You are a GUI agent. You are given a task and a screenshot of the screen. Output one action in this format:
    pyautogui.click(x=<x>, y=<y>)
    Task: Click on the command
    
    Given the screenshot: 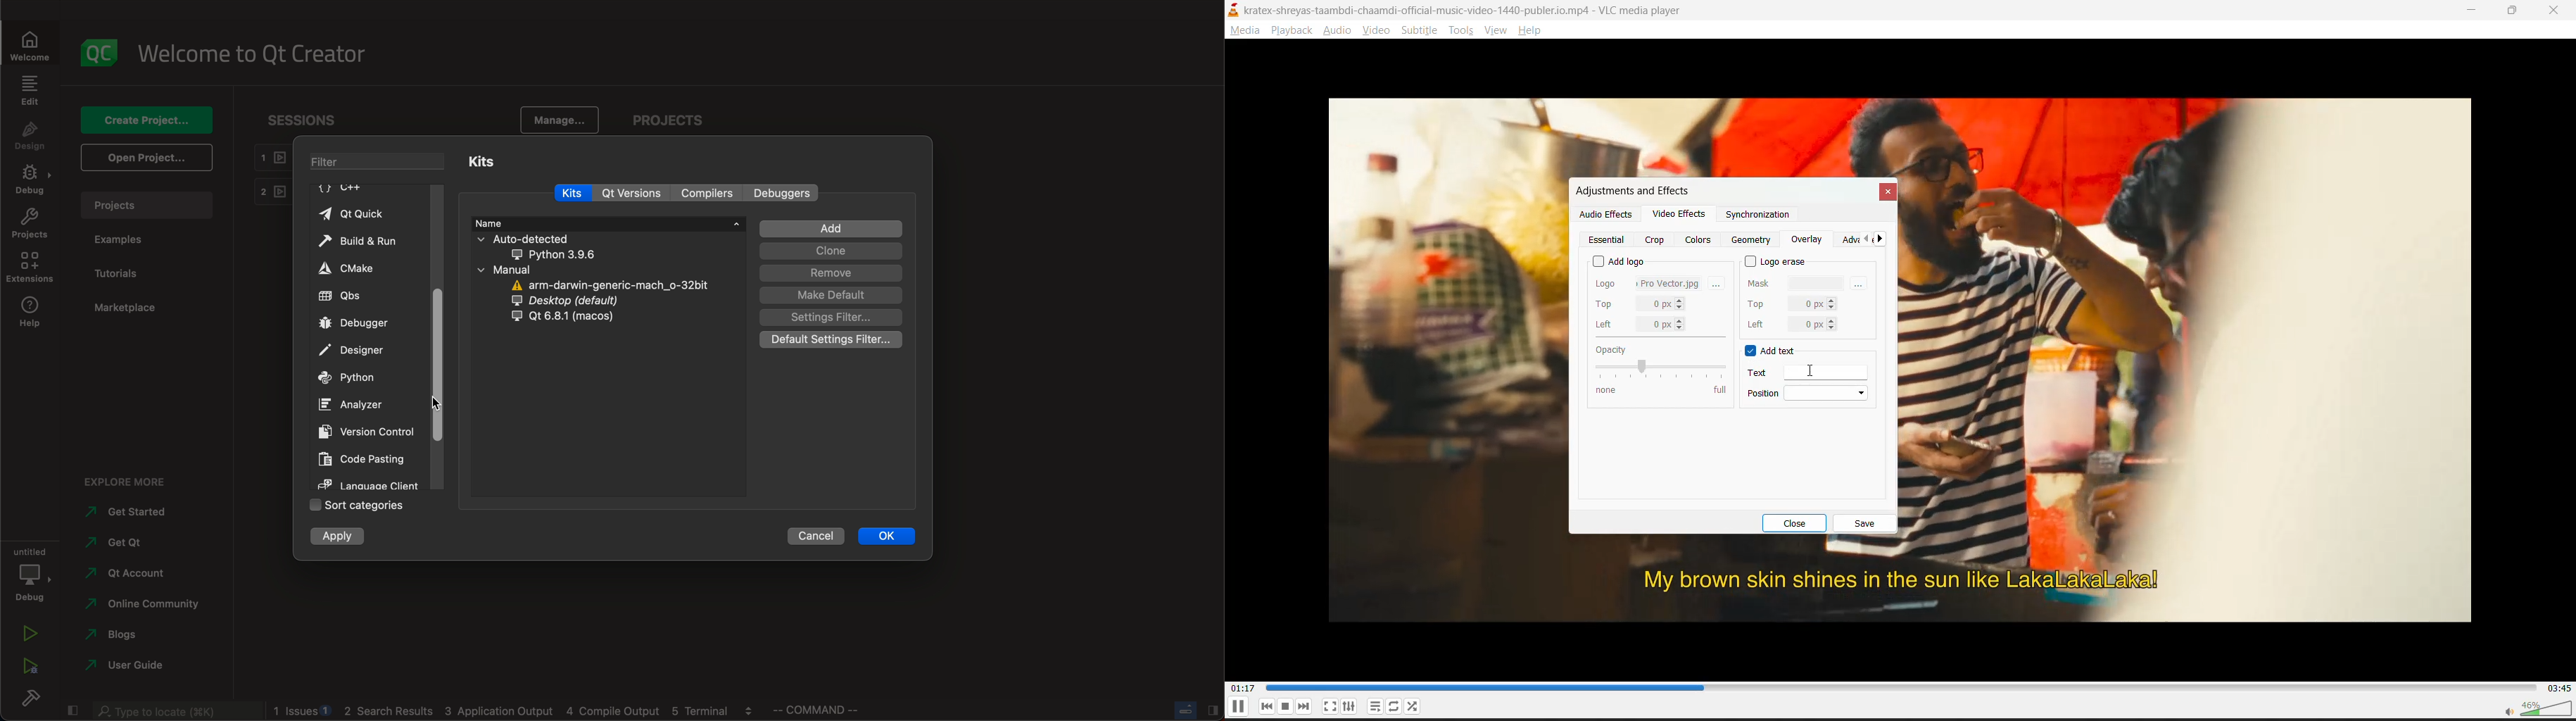 What is the action you would take?
    pyautogui.click(x=815, y=710)
    